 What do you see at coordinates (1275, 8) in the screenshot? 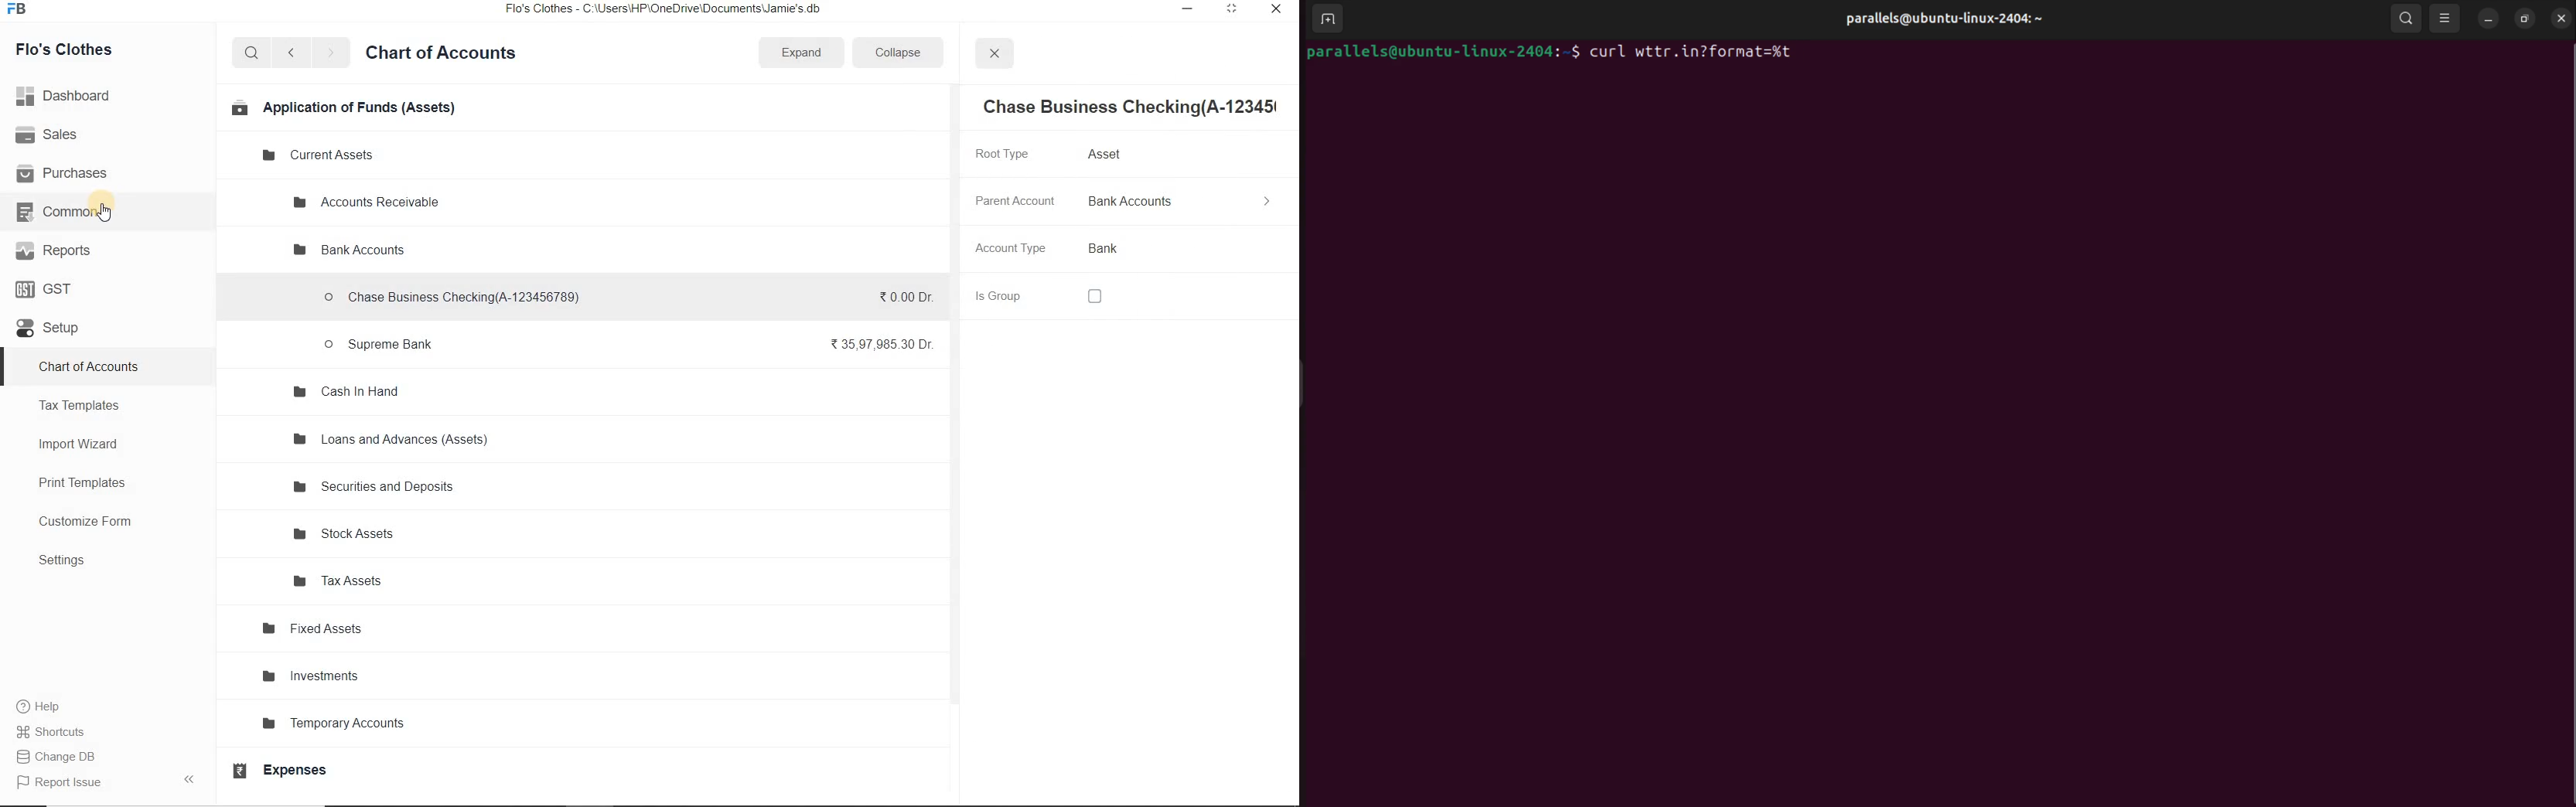
I see `close` at bounding box center [1275, 8].